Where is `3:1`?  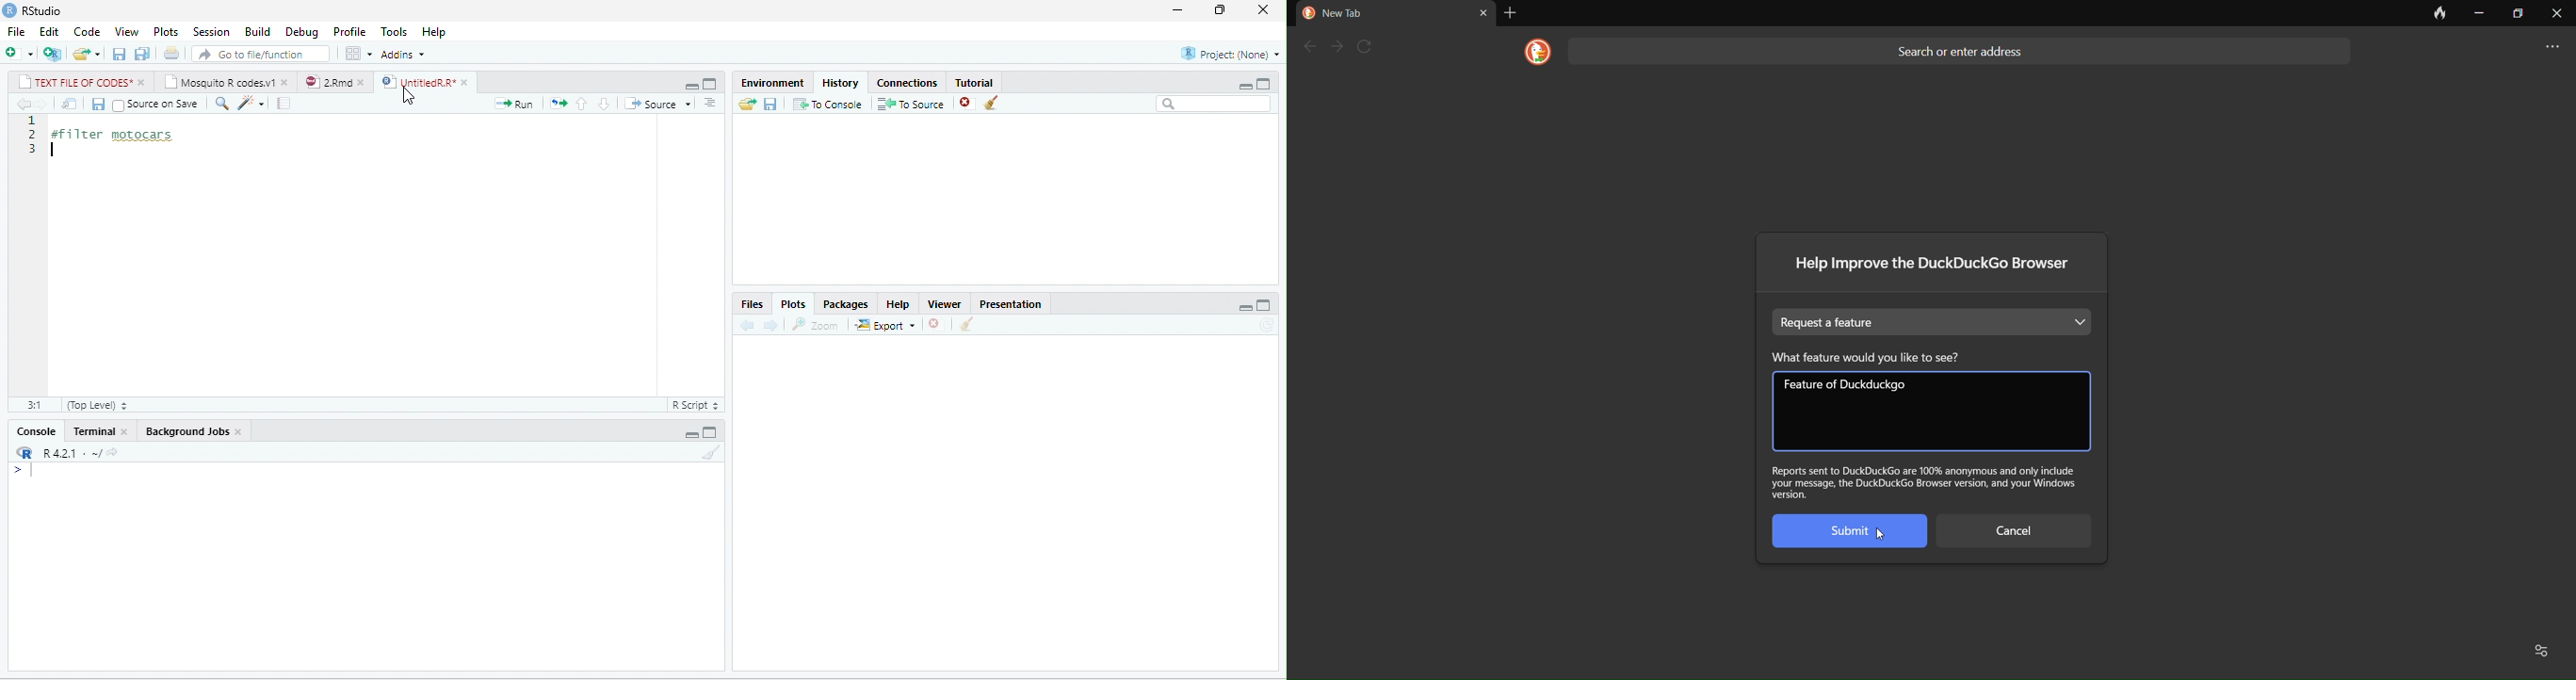 3:1 is located at coordinates (35, 405).